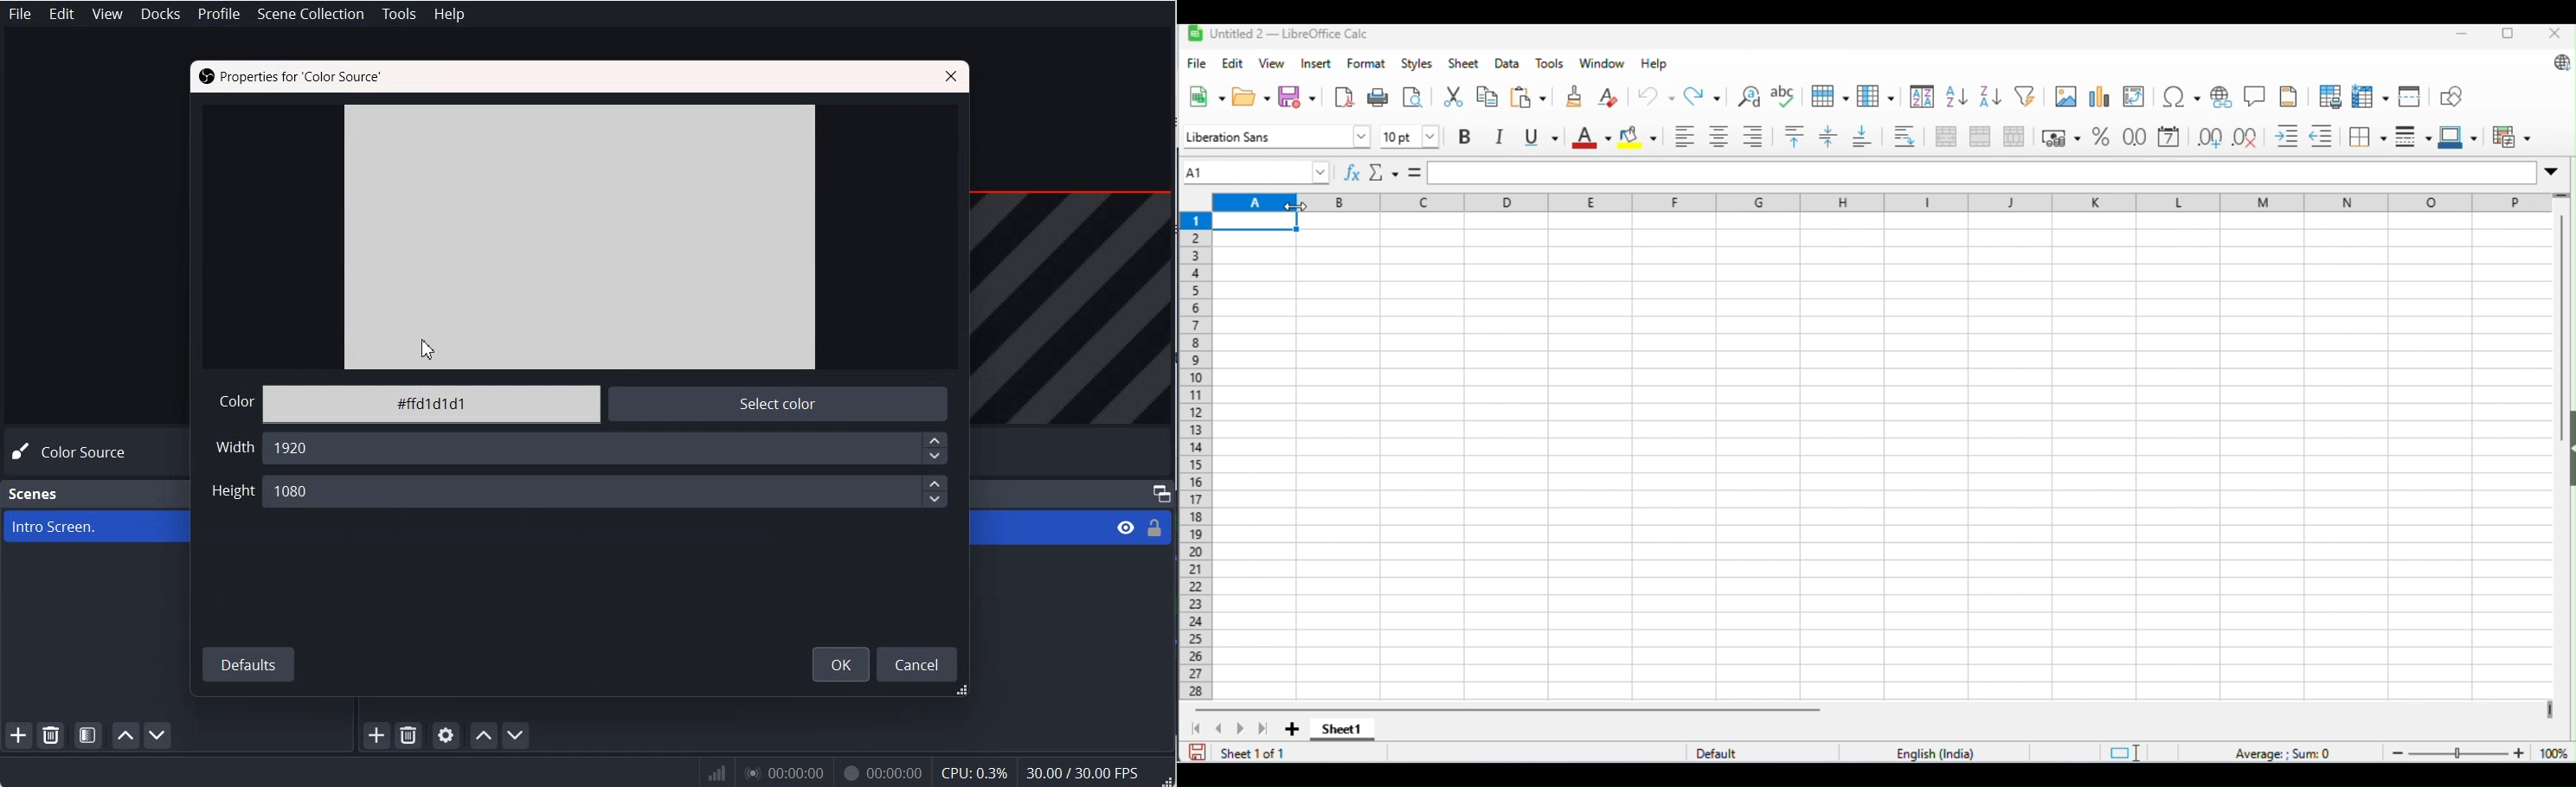 The width and height of the screenshot is (2576, 812). I want to click on Move Source Down, so click(516, 735).